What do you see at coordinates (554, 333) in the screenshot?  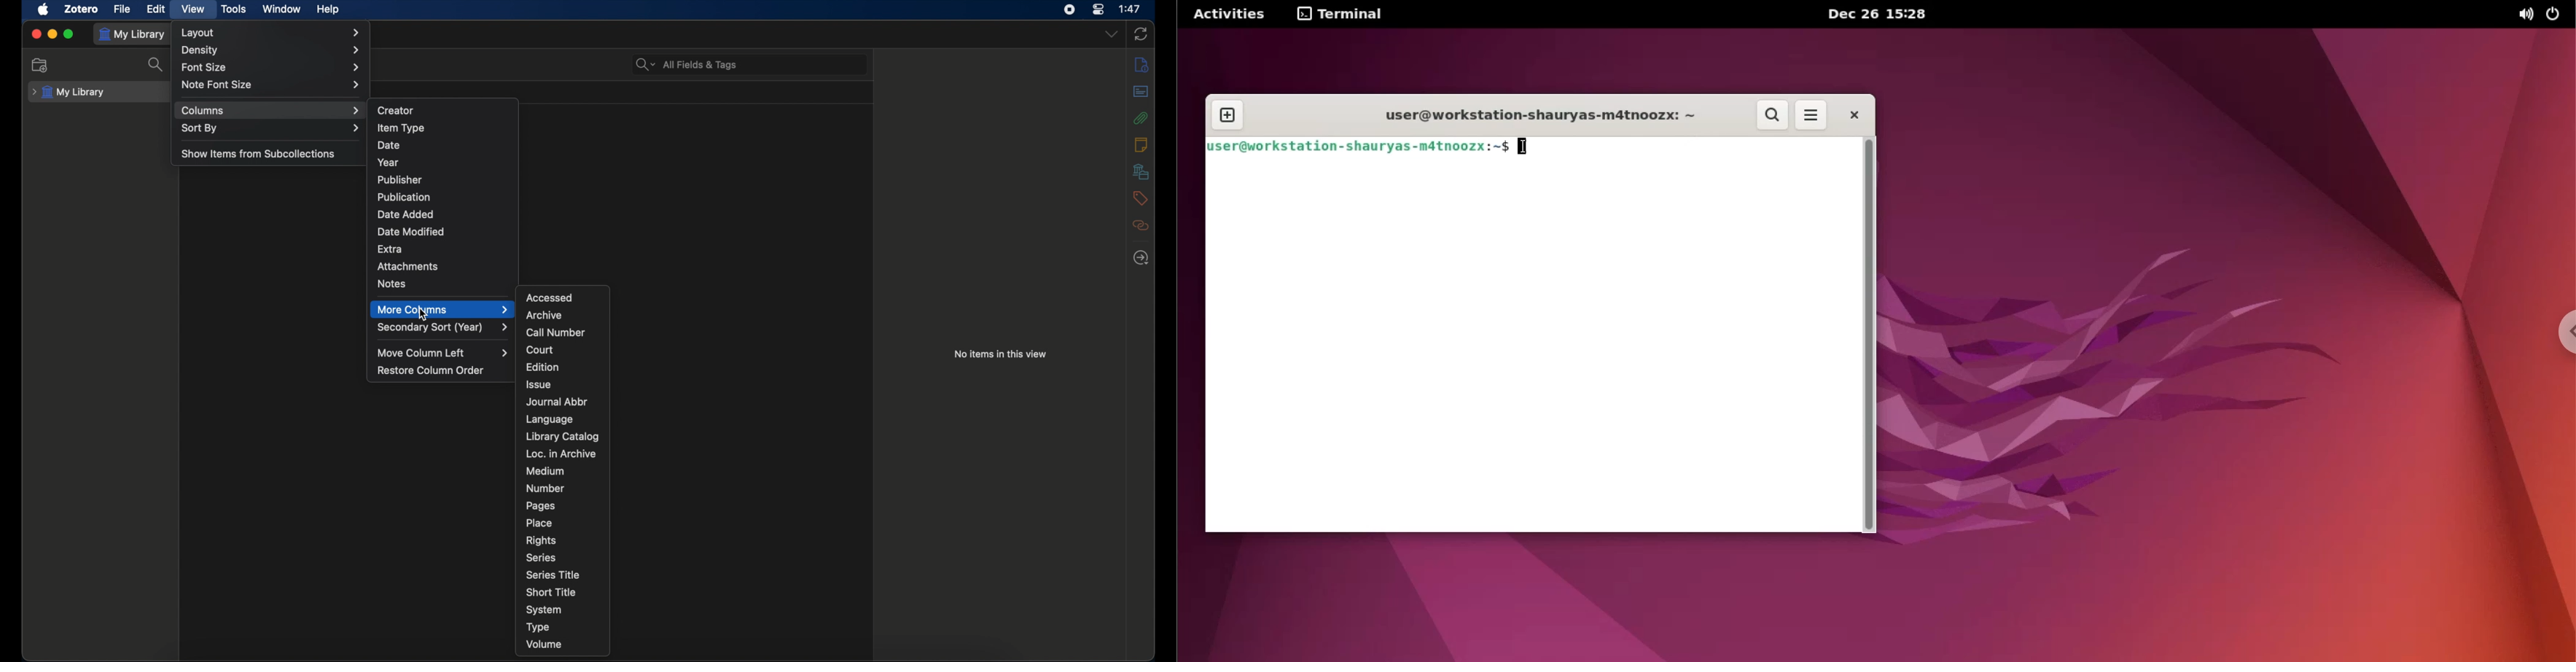 I see `call number` at bounding box center [554, 333].